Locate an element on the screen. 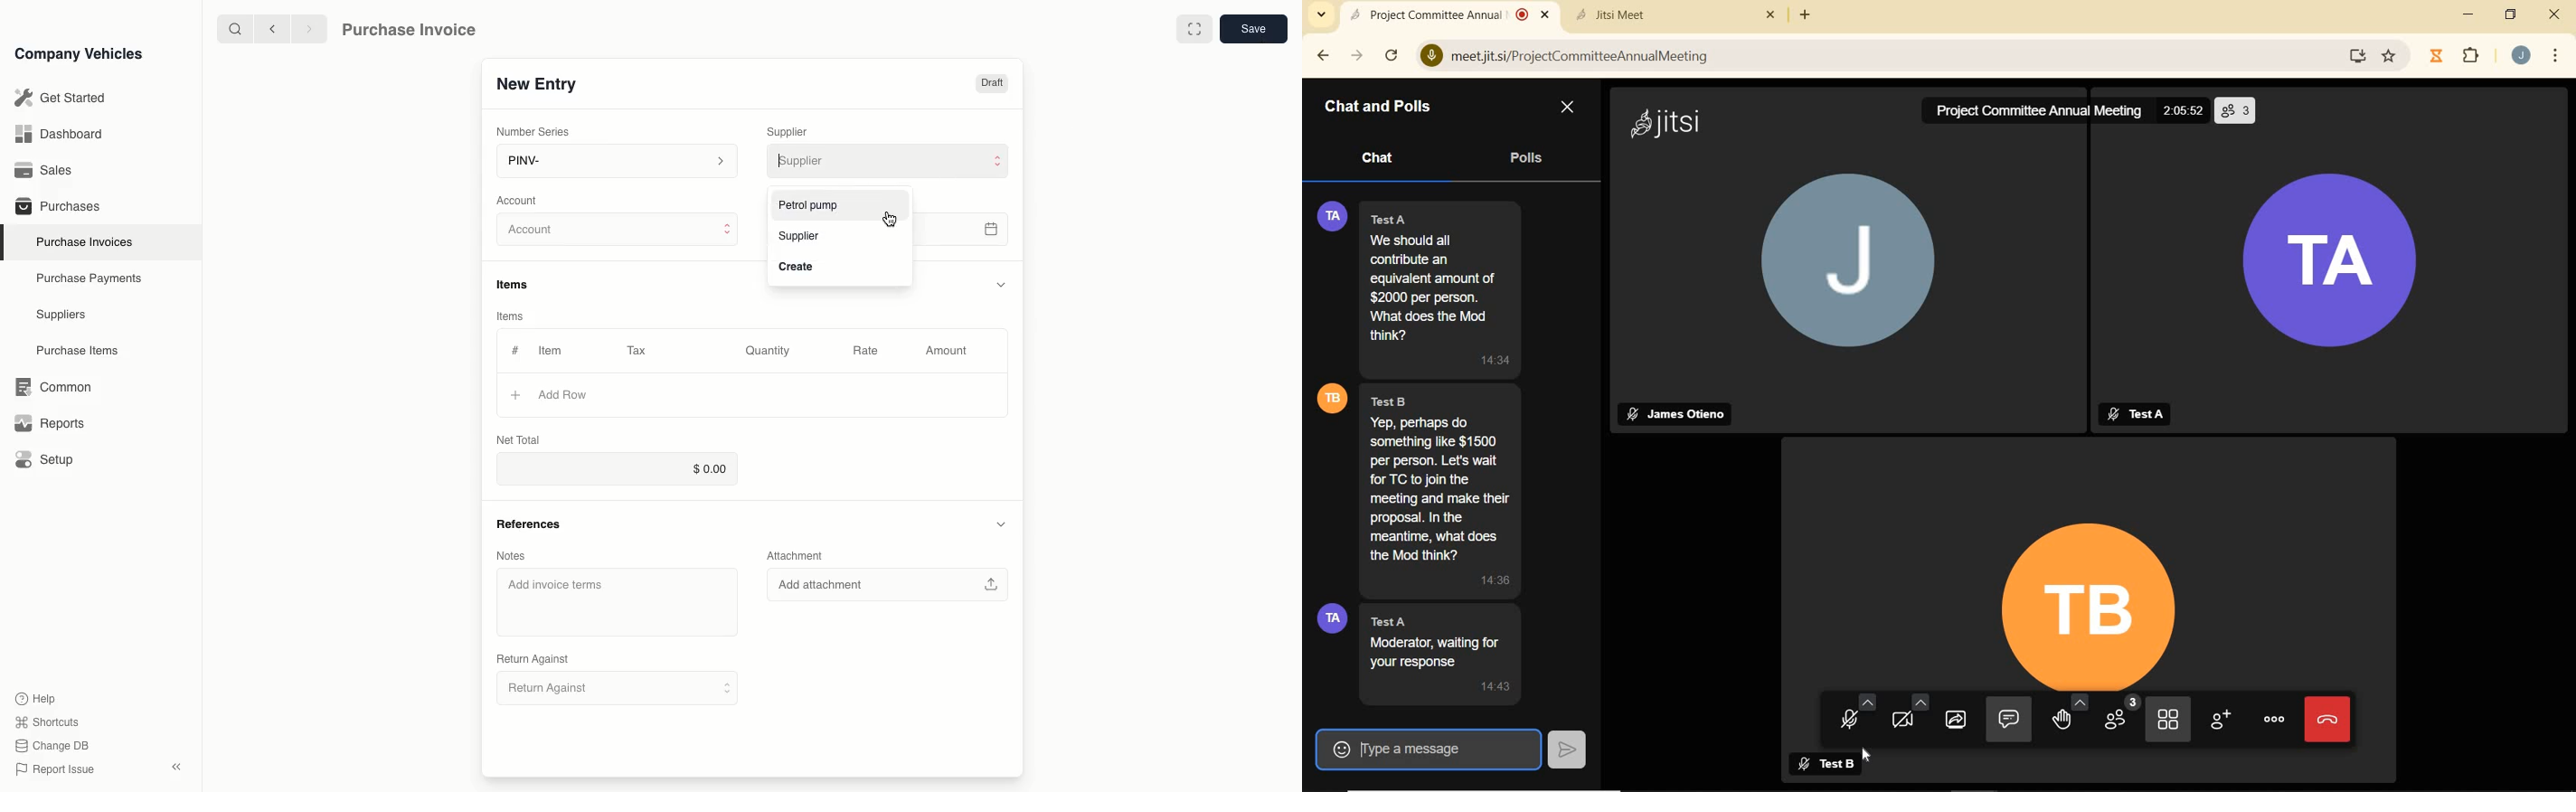 The height and width of the screenshot is (812, 2576). Attachment is located at coordinates (801, 555).